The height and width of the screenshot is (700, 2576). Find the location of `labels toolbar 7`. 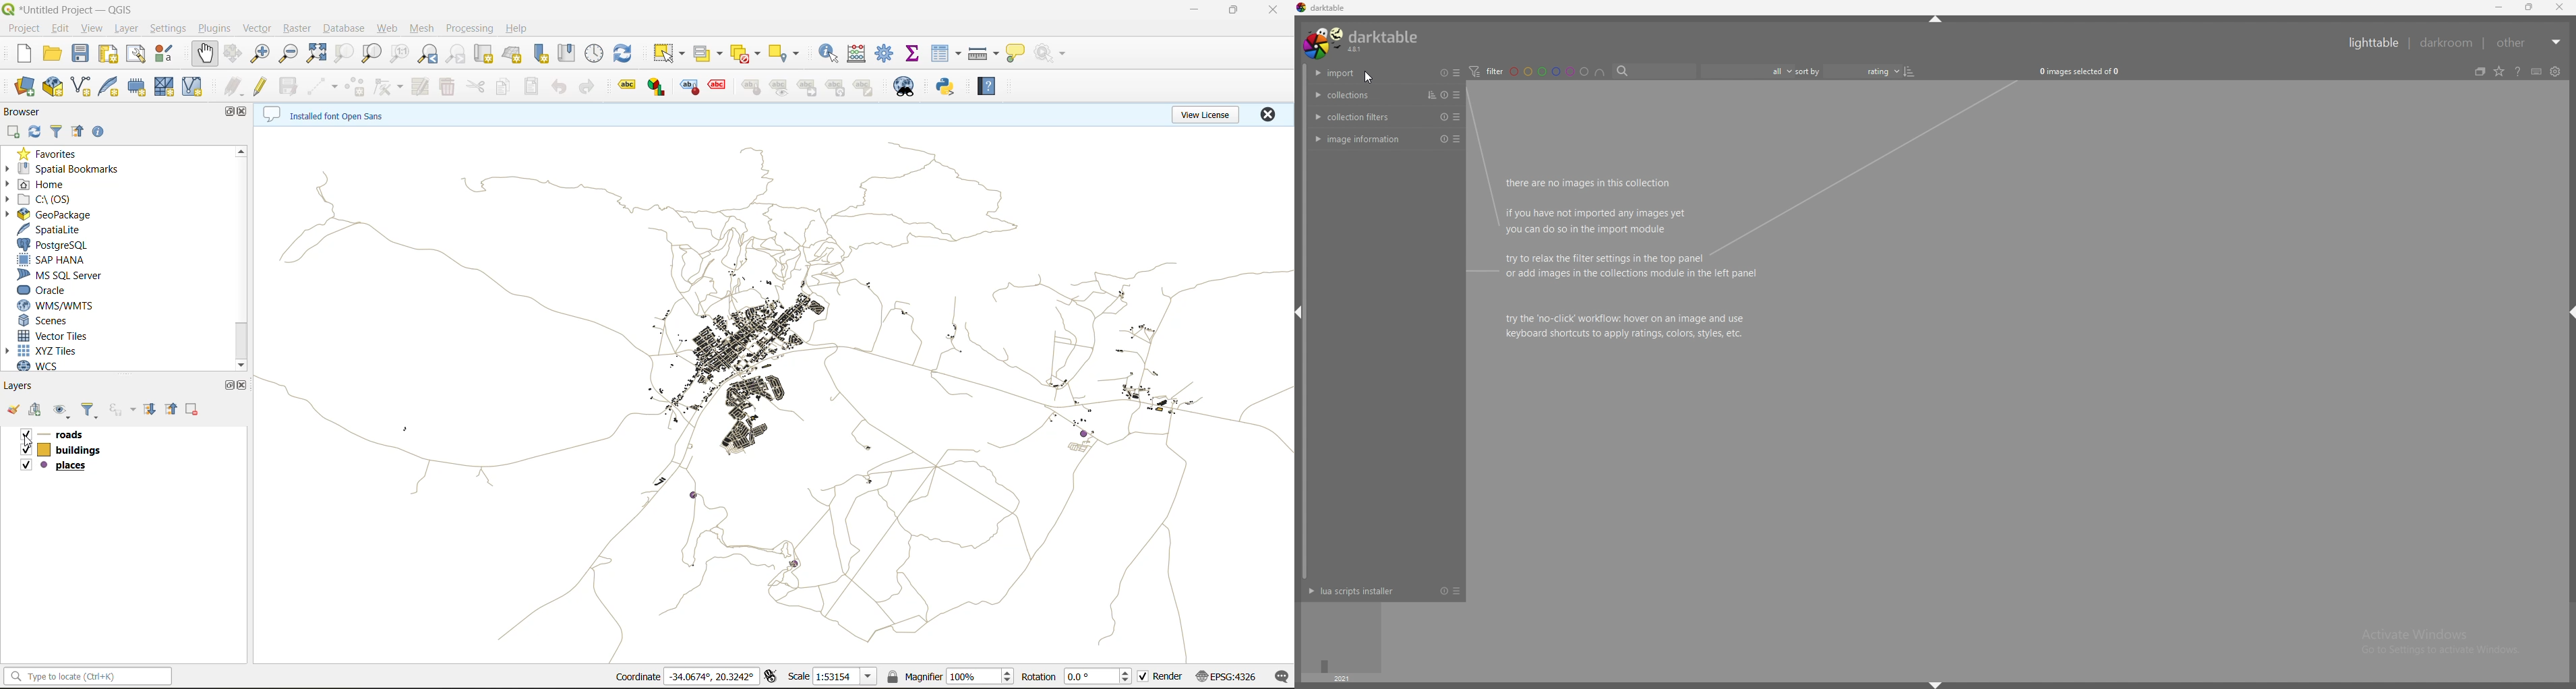

labels toolbar 7 is located at coordinates (808, 89).